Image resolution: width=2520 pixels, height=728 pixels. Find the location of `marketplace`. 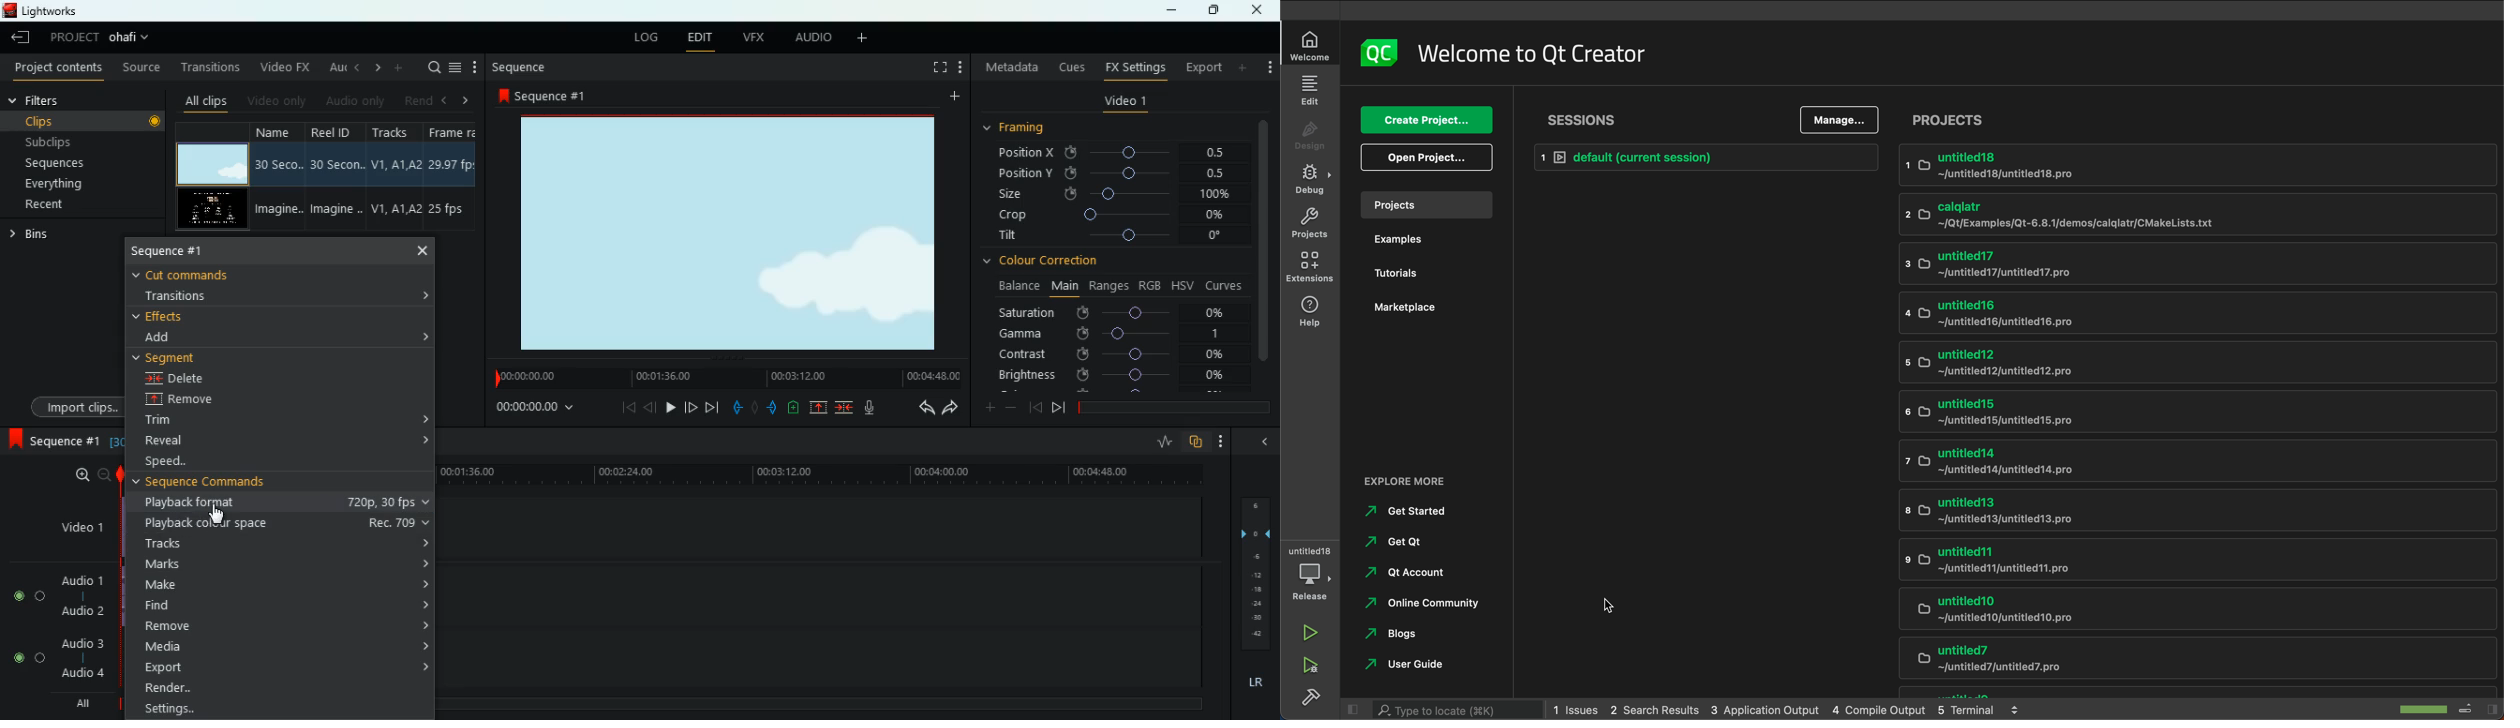

marketplace is located at coordinates (1419, 315).